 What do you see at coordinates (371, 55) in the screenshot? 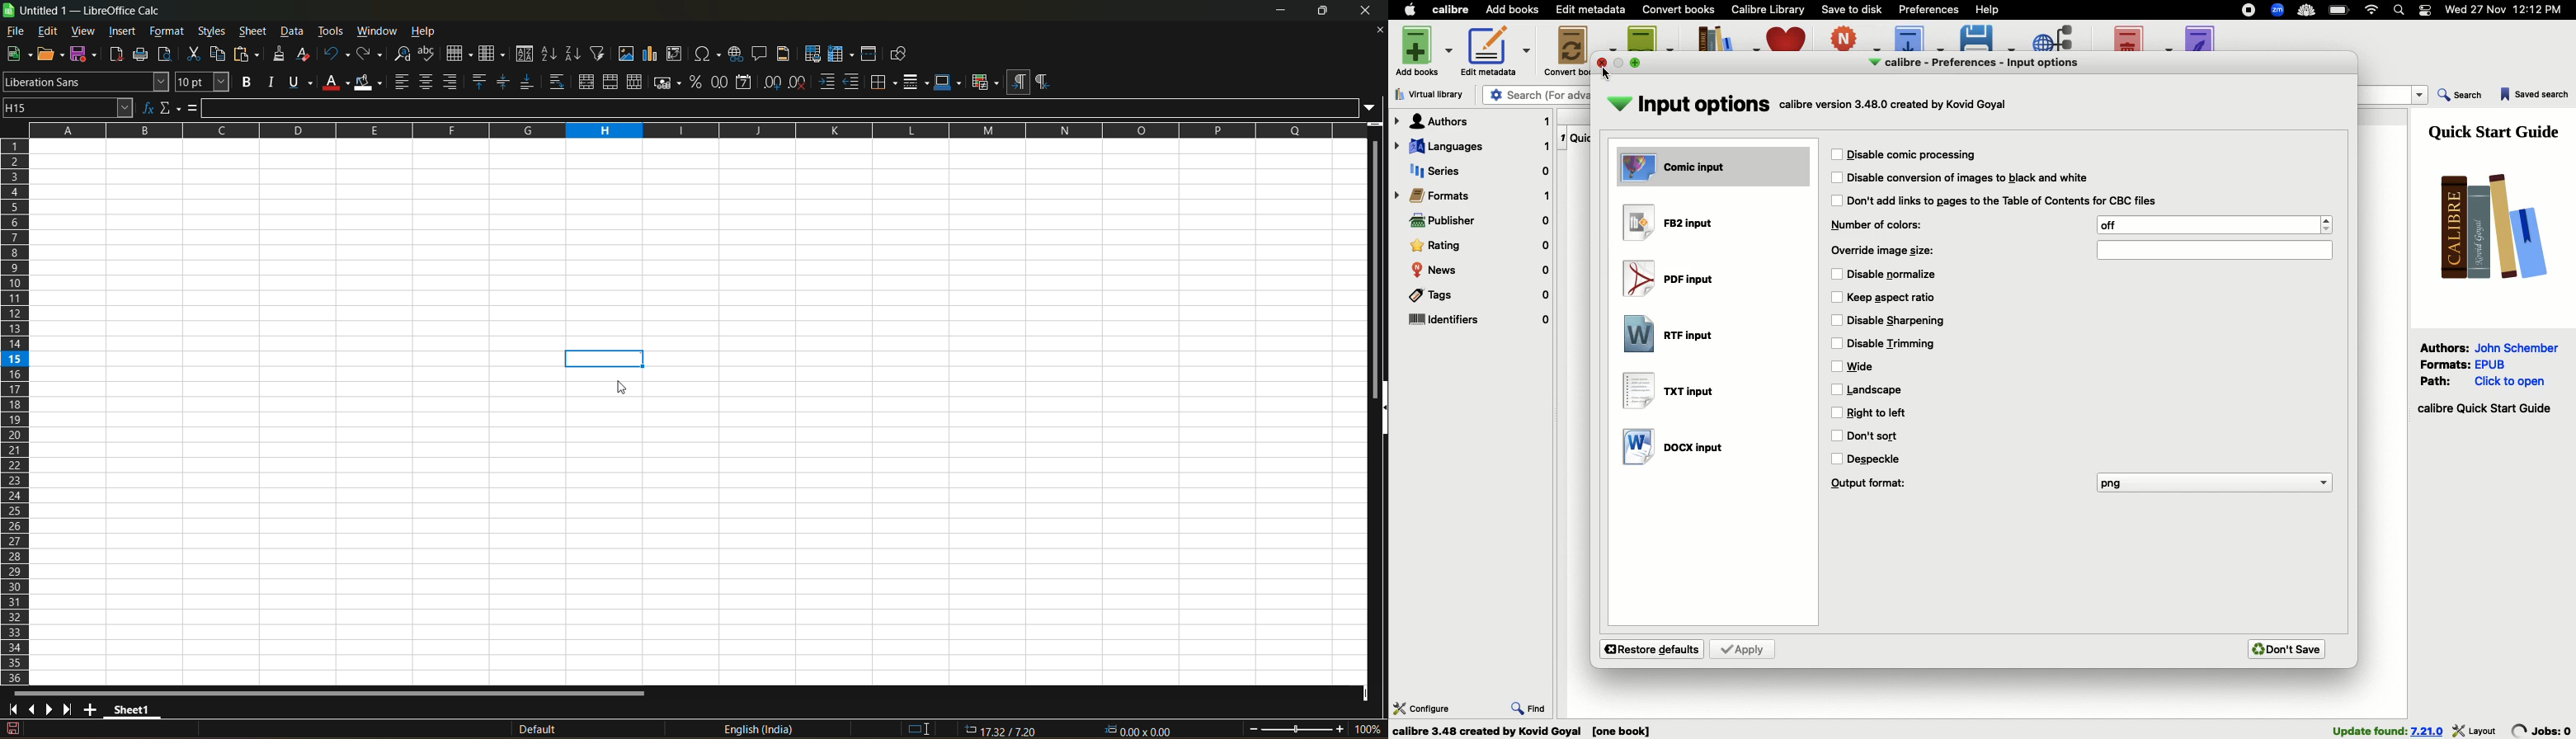
I see `redo` at bounding box center [371, 55].